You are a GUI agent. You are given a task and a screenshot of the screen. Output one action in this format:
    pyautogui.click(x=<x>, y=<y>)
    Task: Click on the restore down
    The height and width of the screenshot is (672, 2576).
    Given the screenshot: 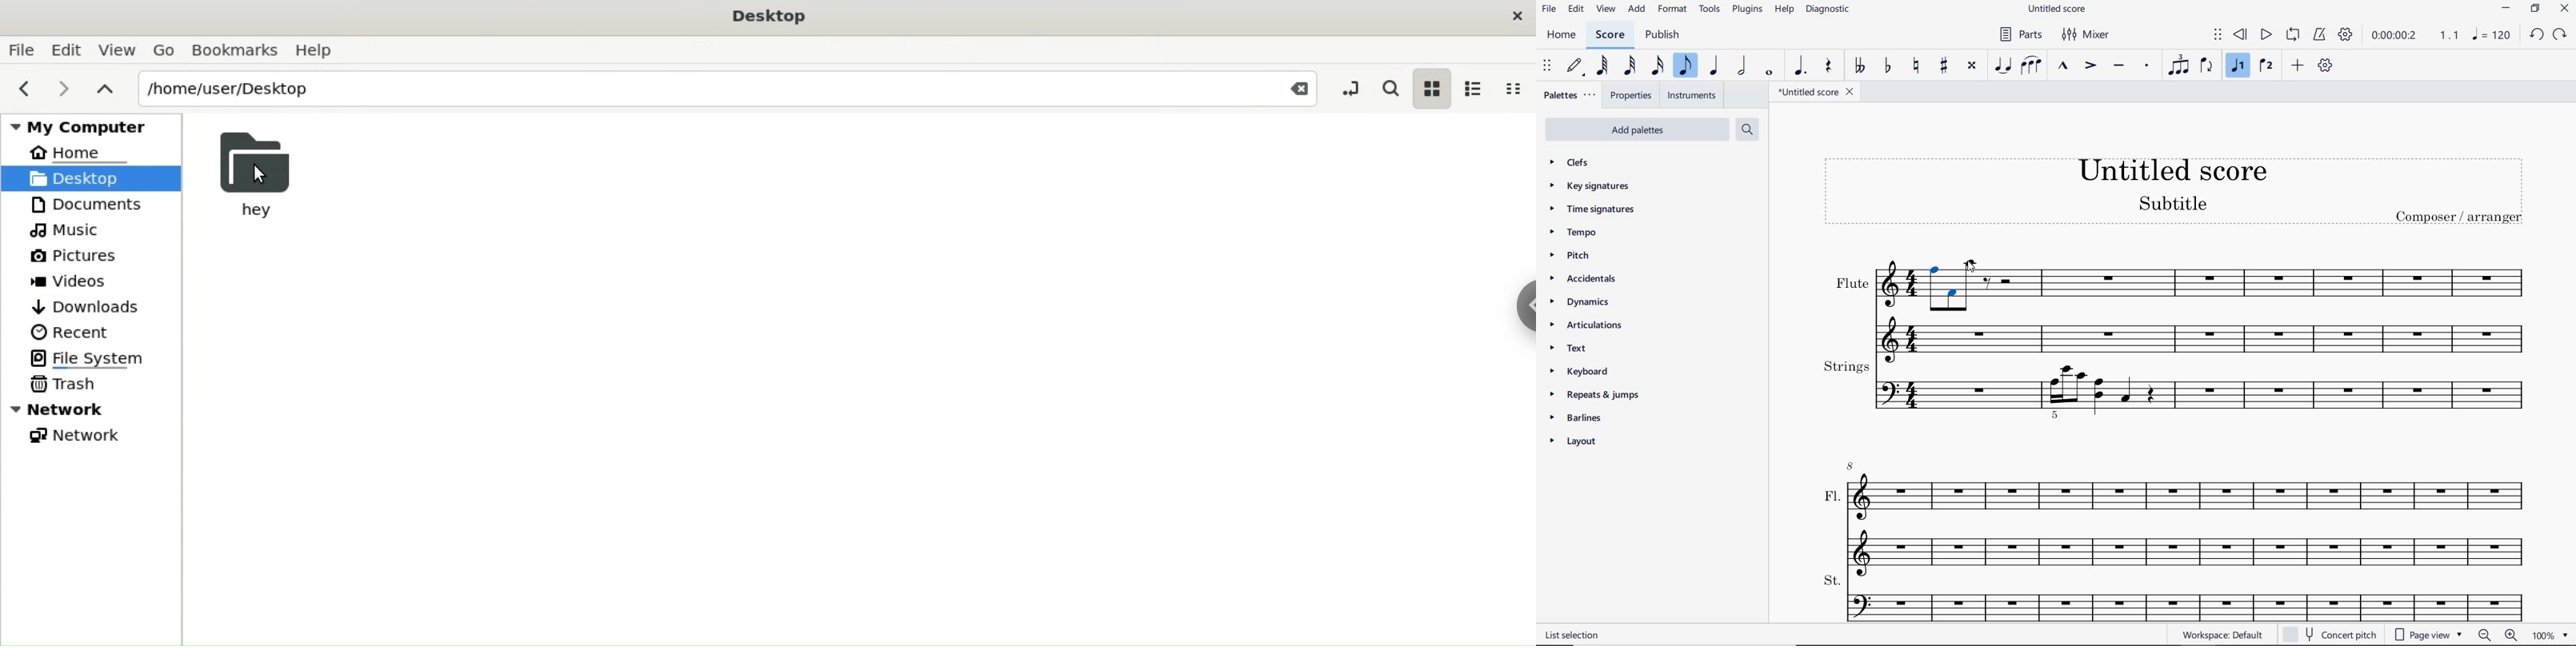 What is the action you would take?
    pyautogui.click(x=2535, y=8)
    